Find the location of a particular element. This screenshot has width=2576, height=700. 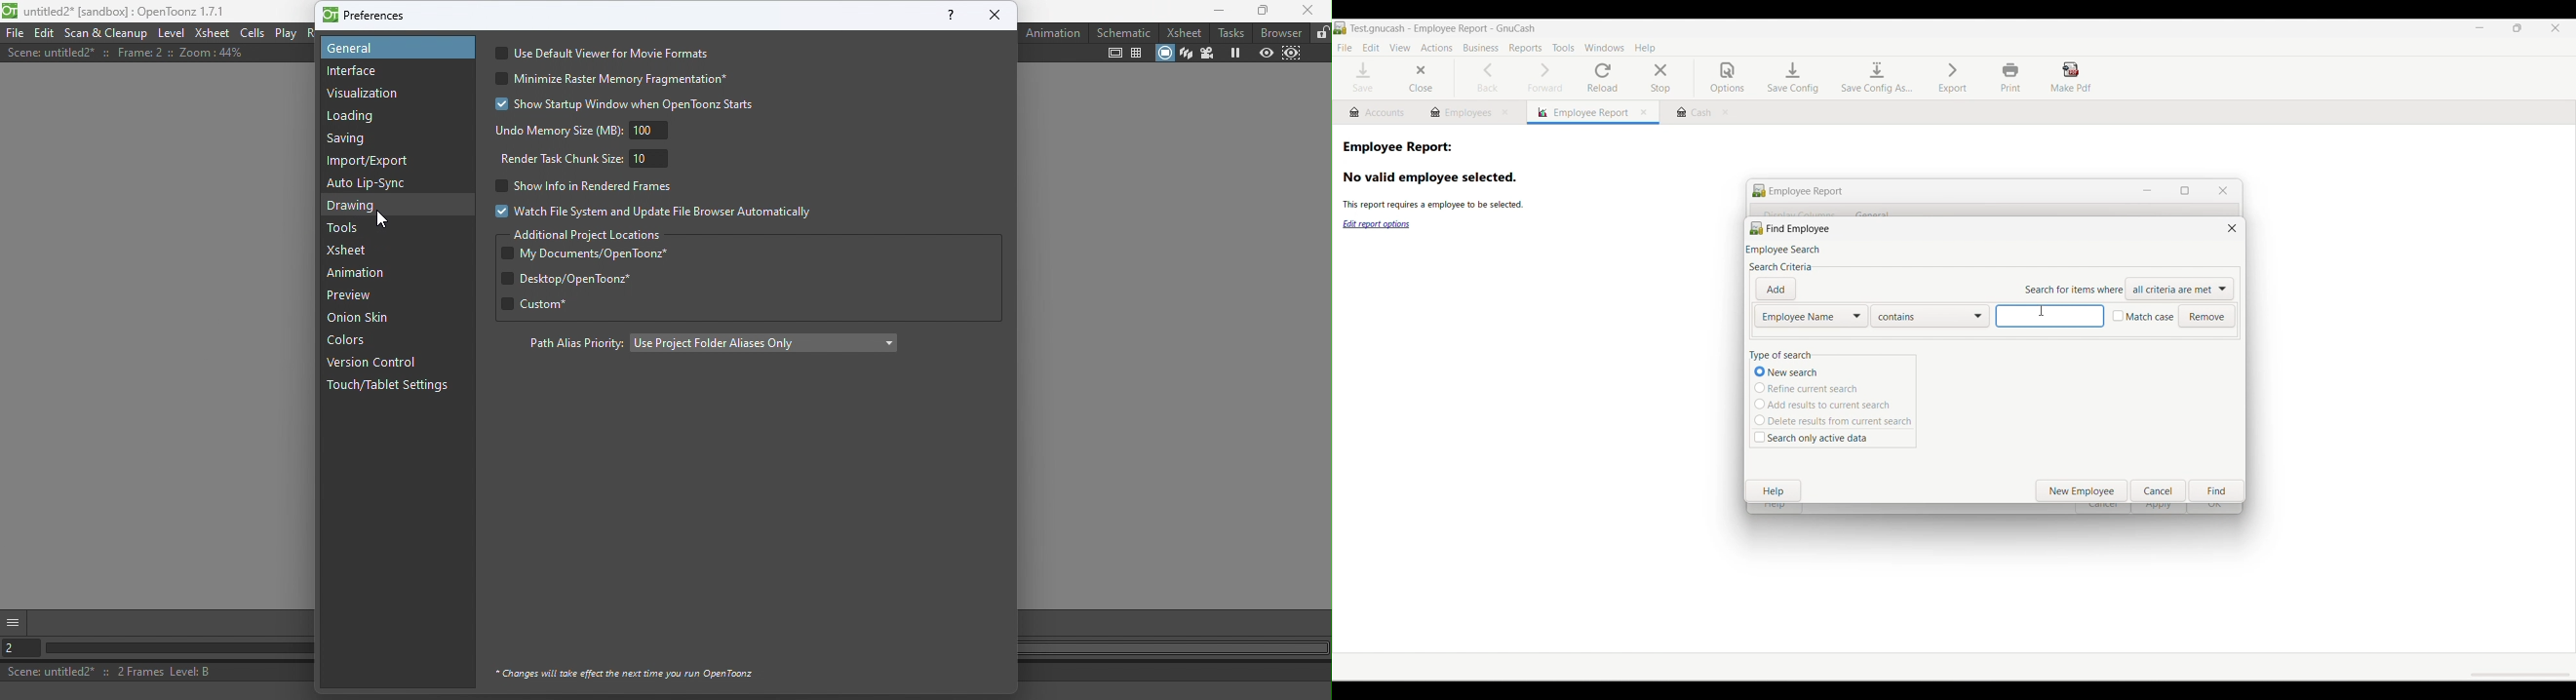

New employee is located at coordinates (2082, 491).